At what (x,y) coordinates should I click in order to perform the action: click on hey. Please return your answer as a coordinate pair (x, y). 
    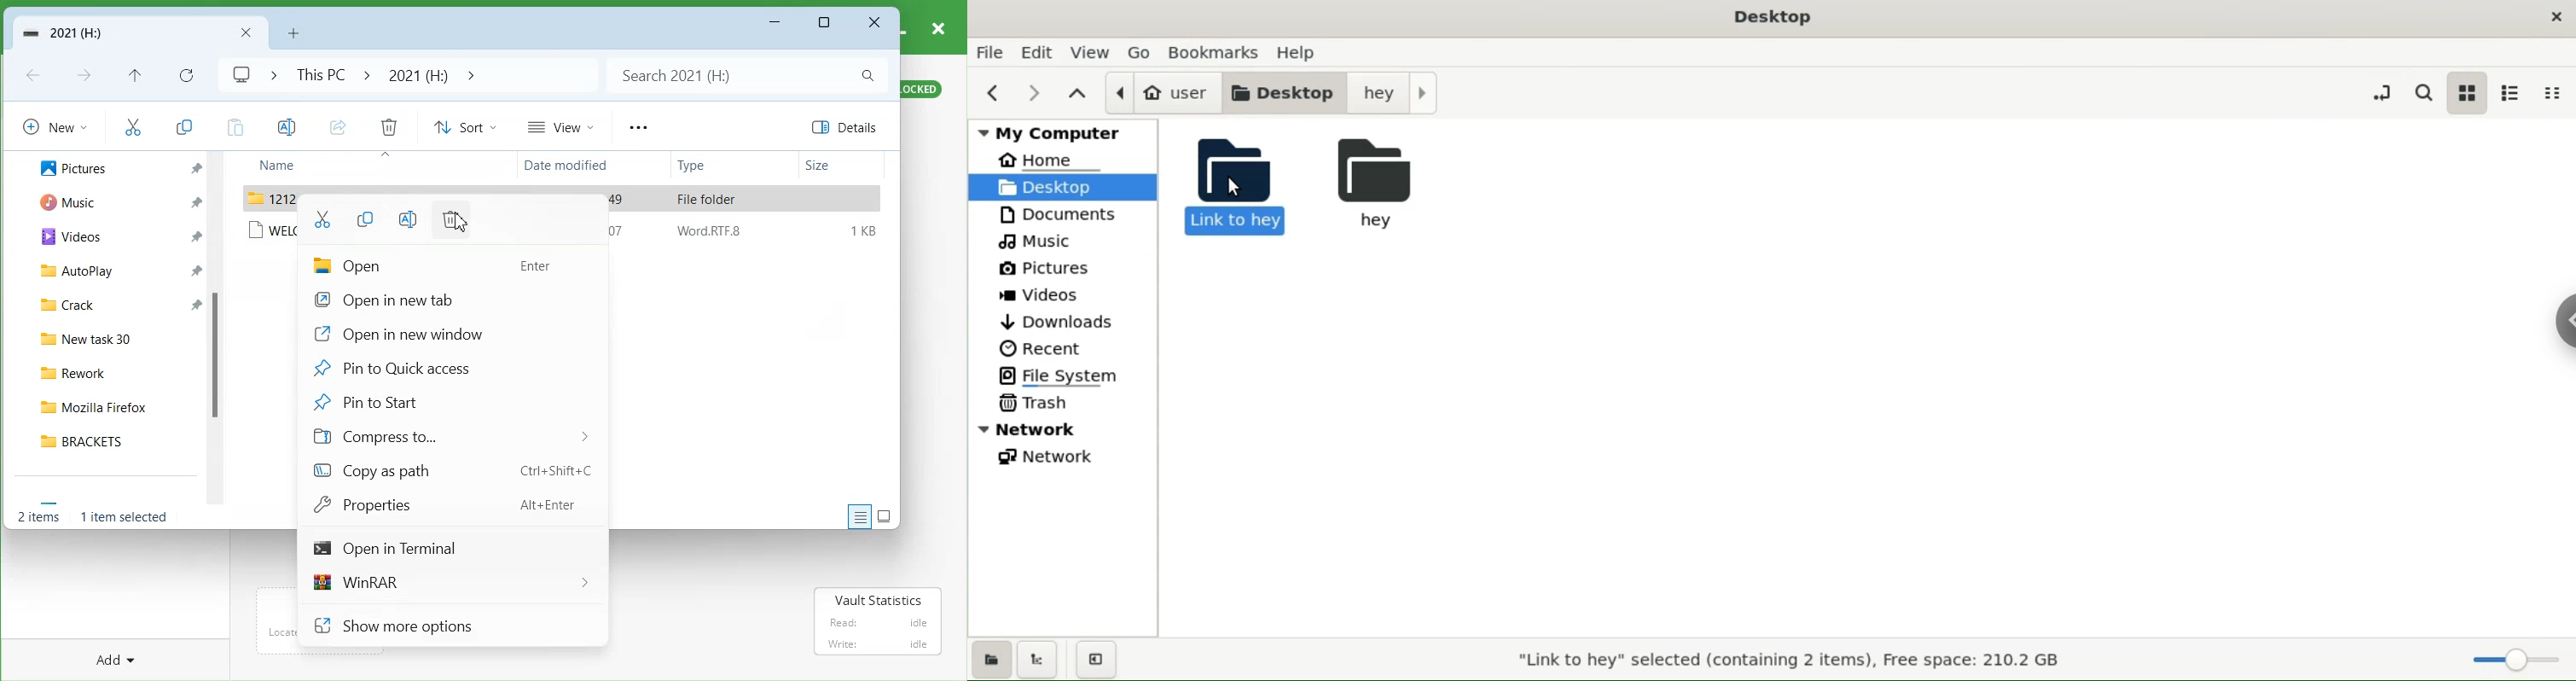
    Looking at the image, I should click on (1392, 92).